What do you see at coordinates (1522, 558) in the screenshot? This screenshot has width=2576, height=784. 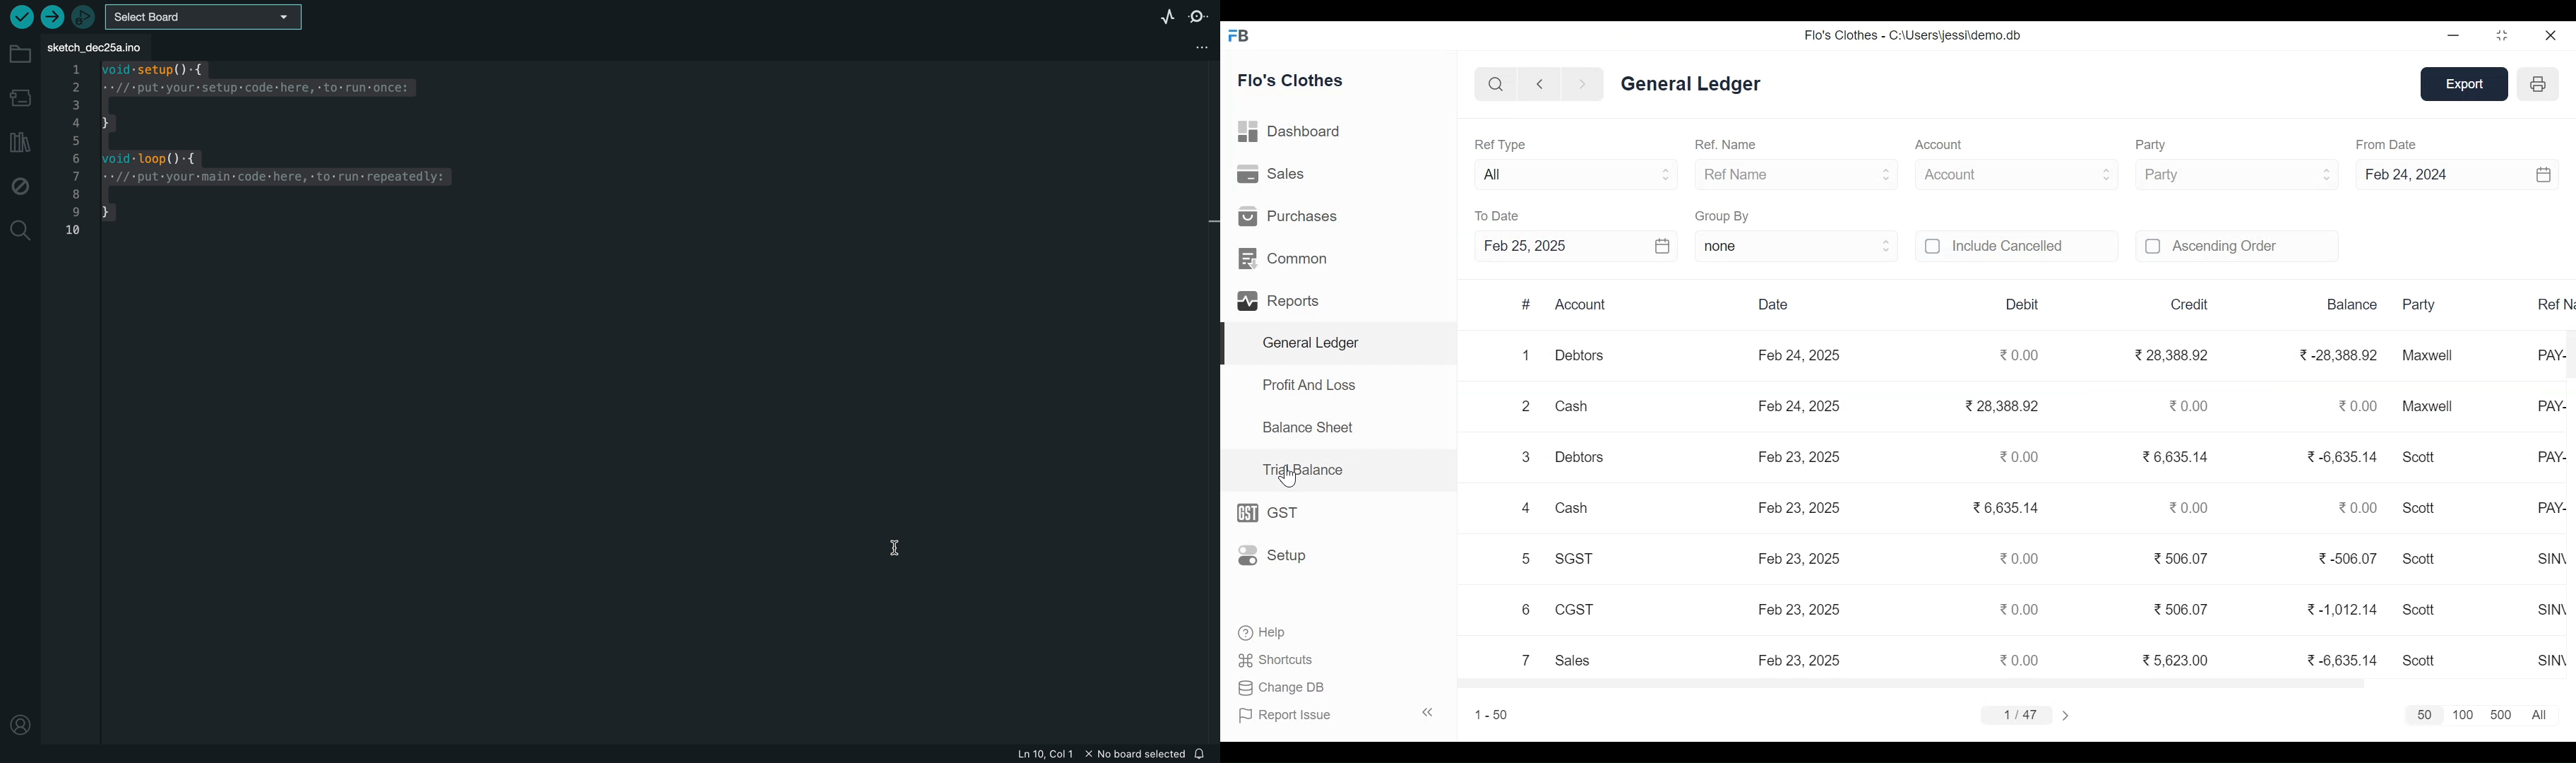 I see `5` at bounding box center [1522, 558].